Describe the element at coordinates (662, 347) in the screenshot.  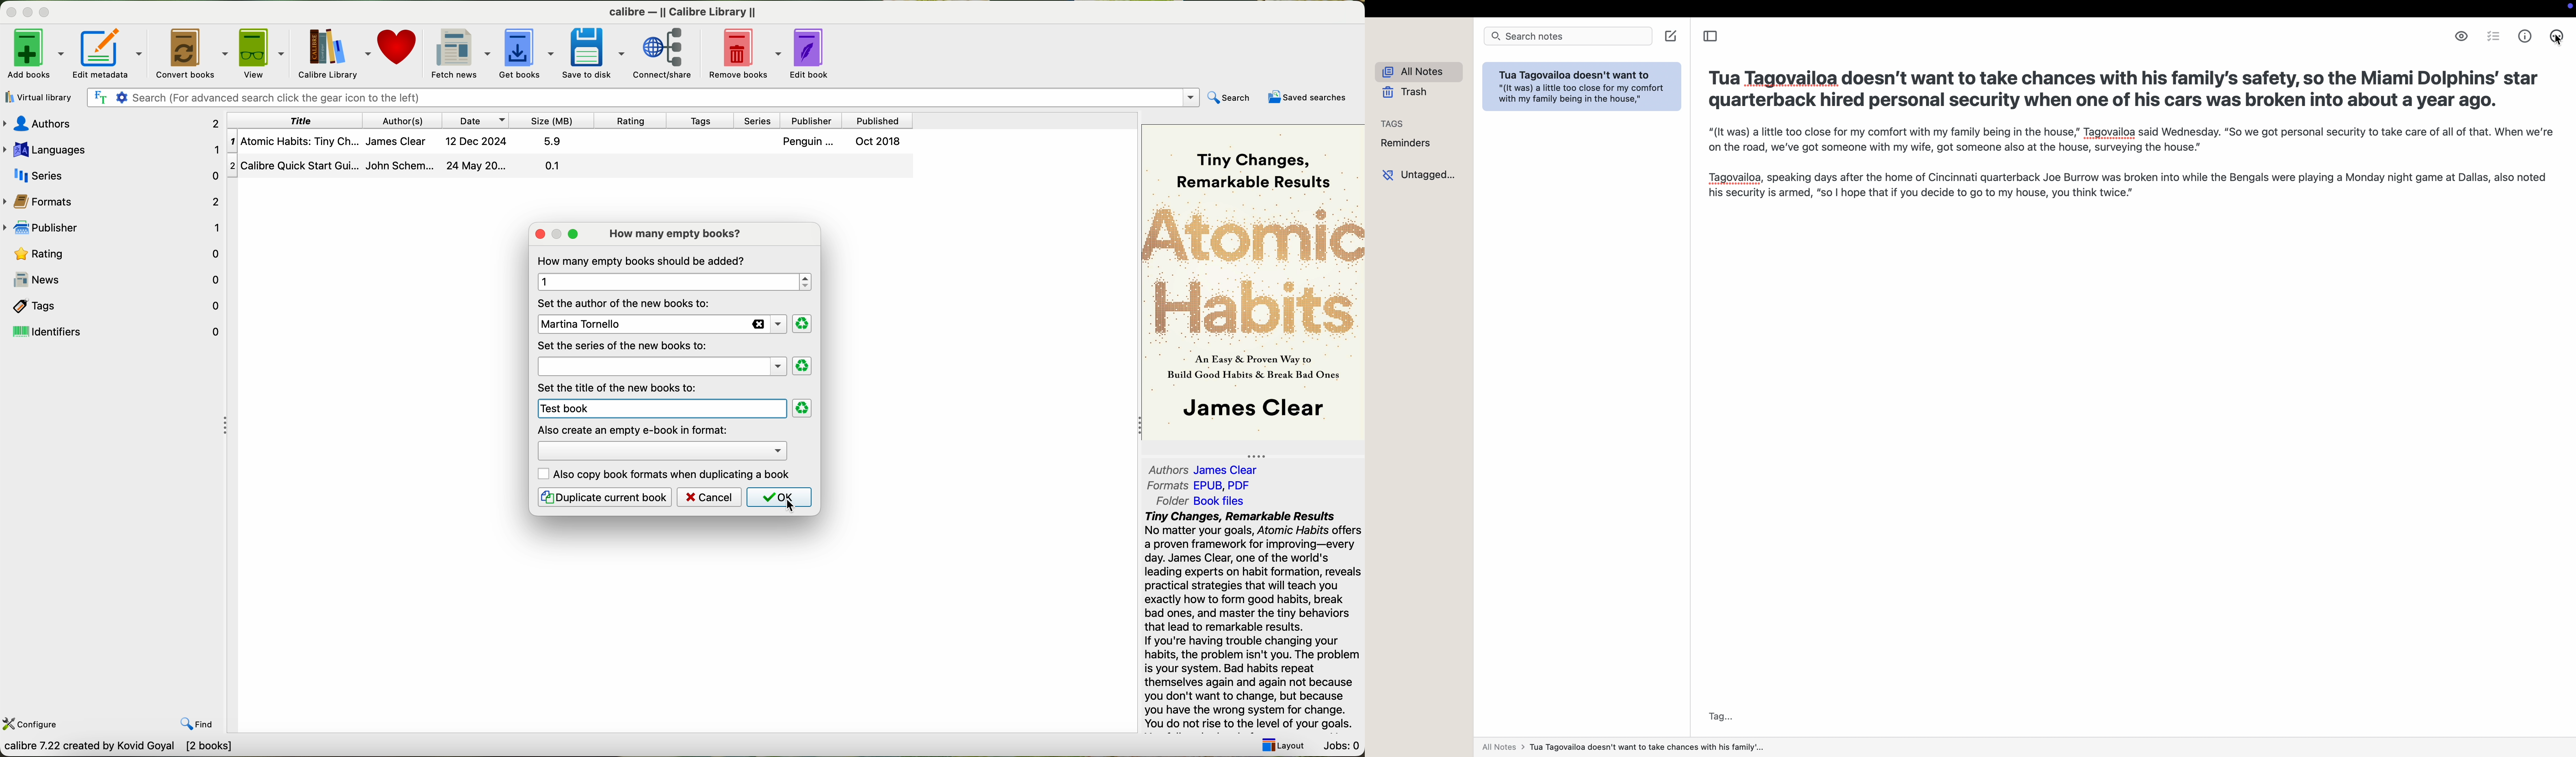
I see `james clear` at that location.